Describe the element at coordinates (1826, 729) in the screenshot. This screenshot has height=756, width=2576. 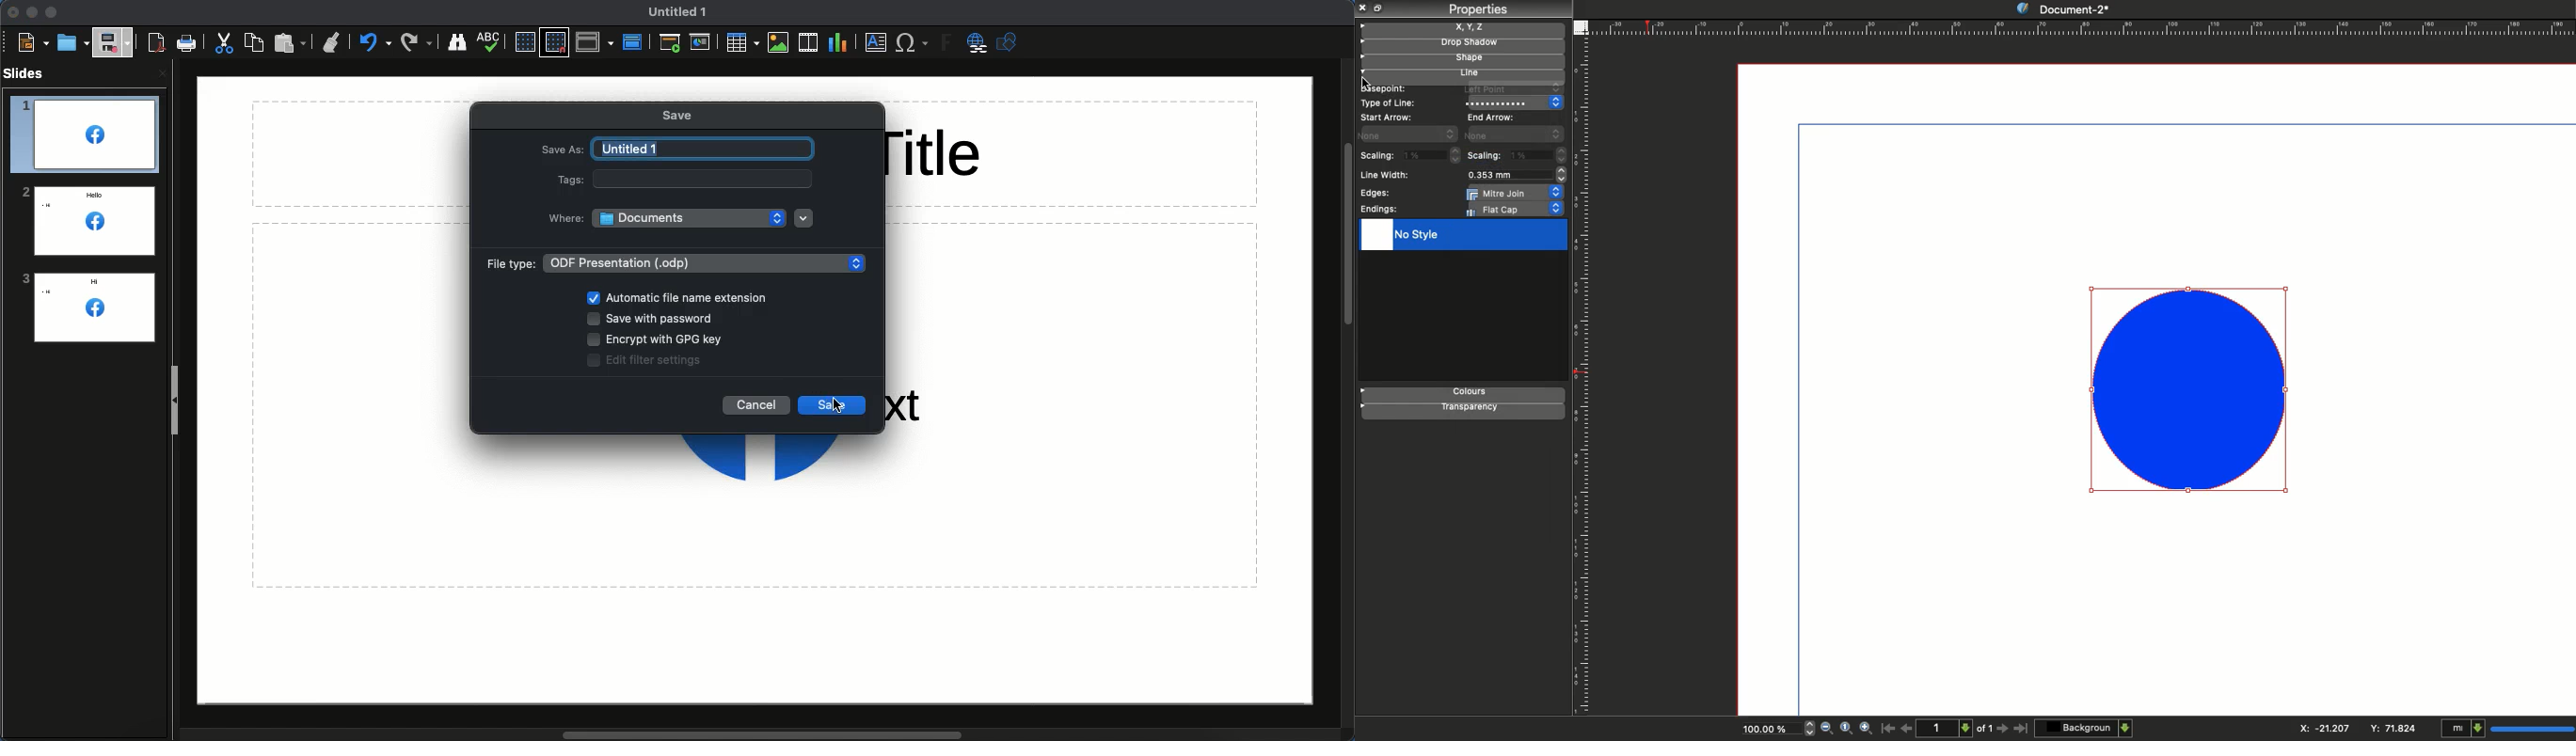
I see `Zoom out` at that location.